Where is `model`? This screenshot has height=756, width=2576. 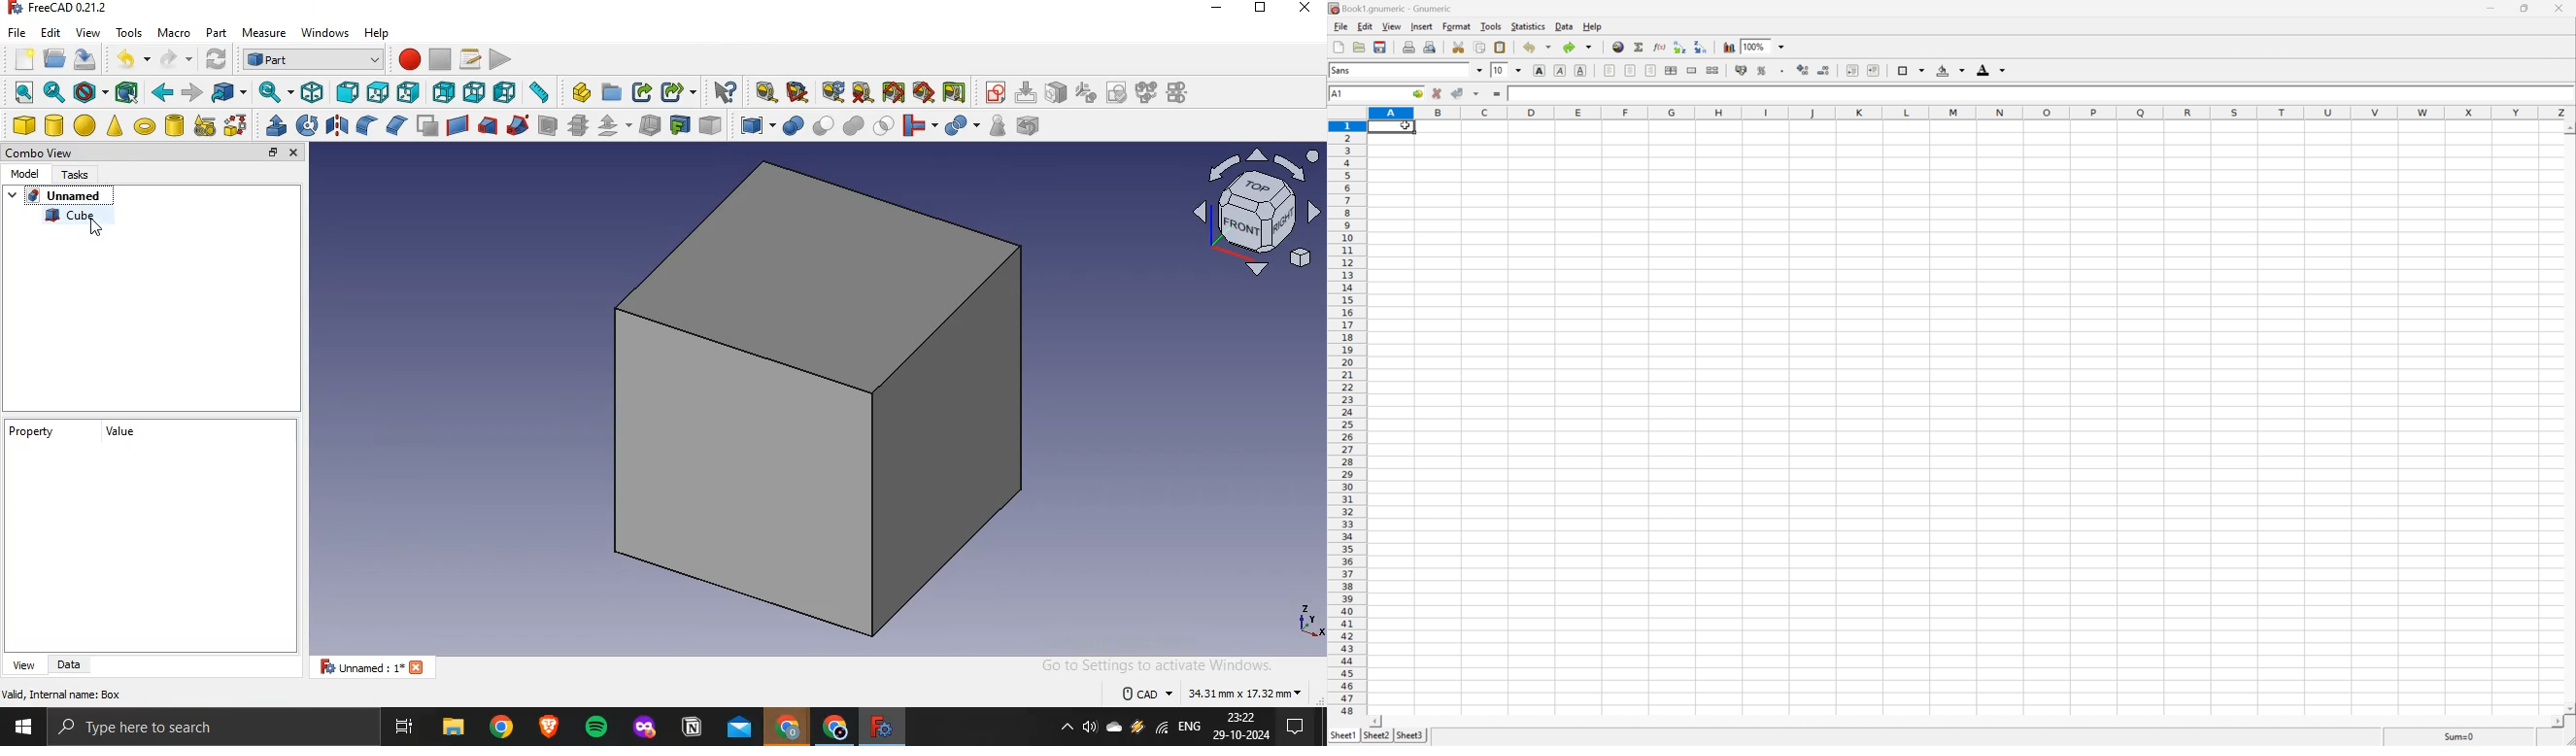 model is located at coordinates (24, 172).